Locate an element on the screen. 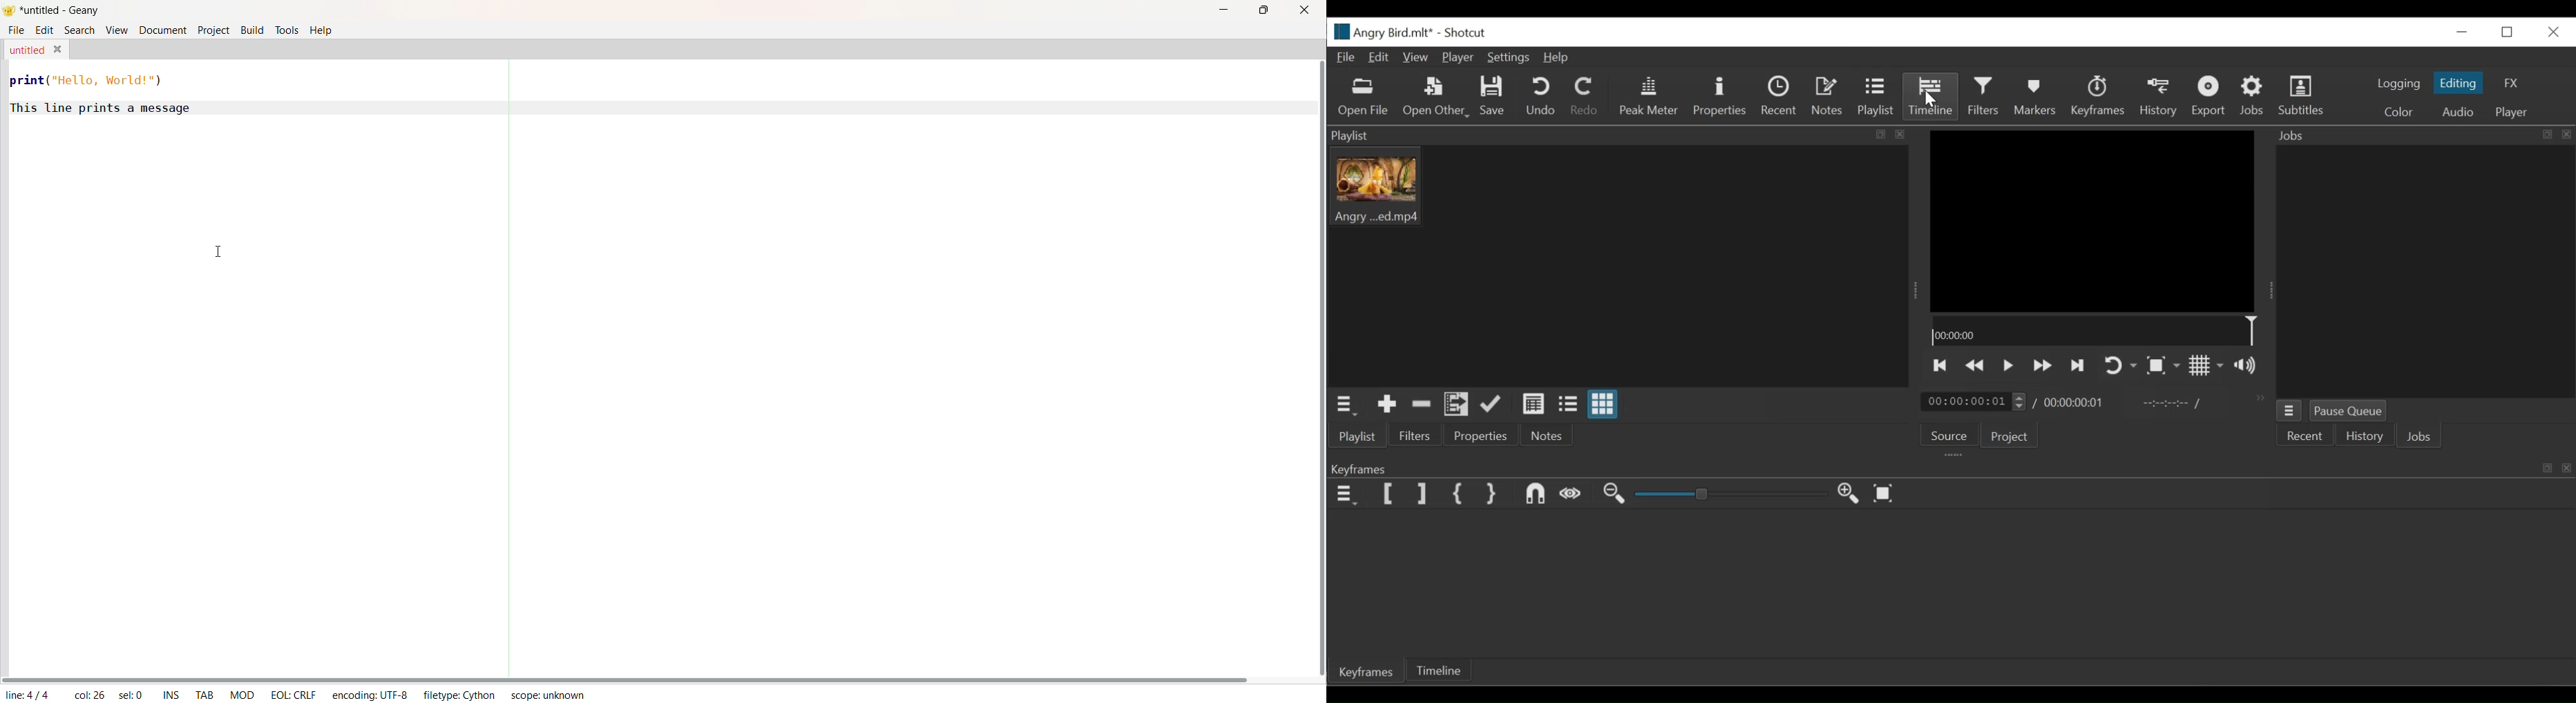  Shotcut is located at coordinates (1466, 33).